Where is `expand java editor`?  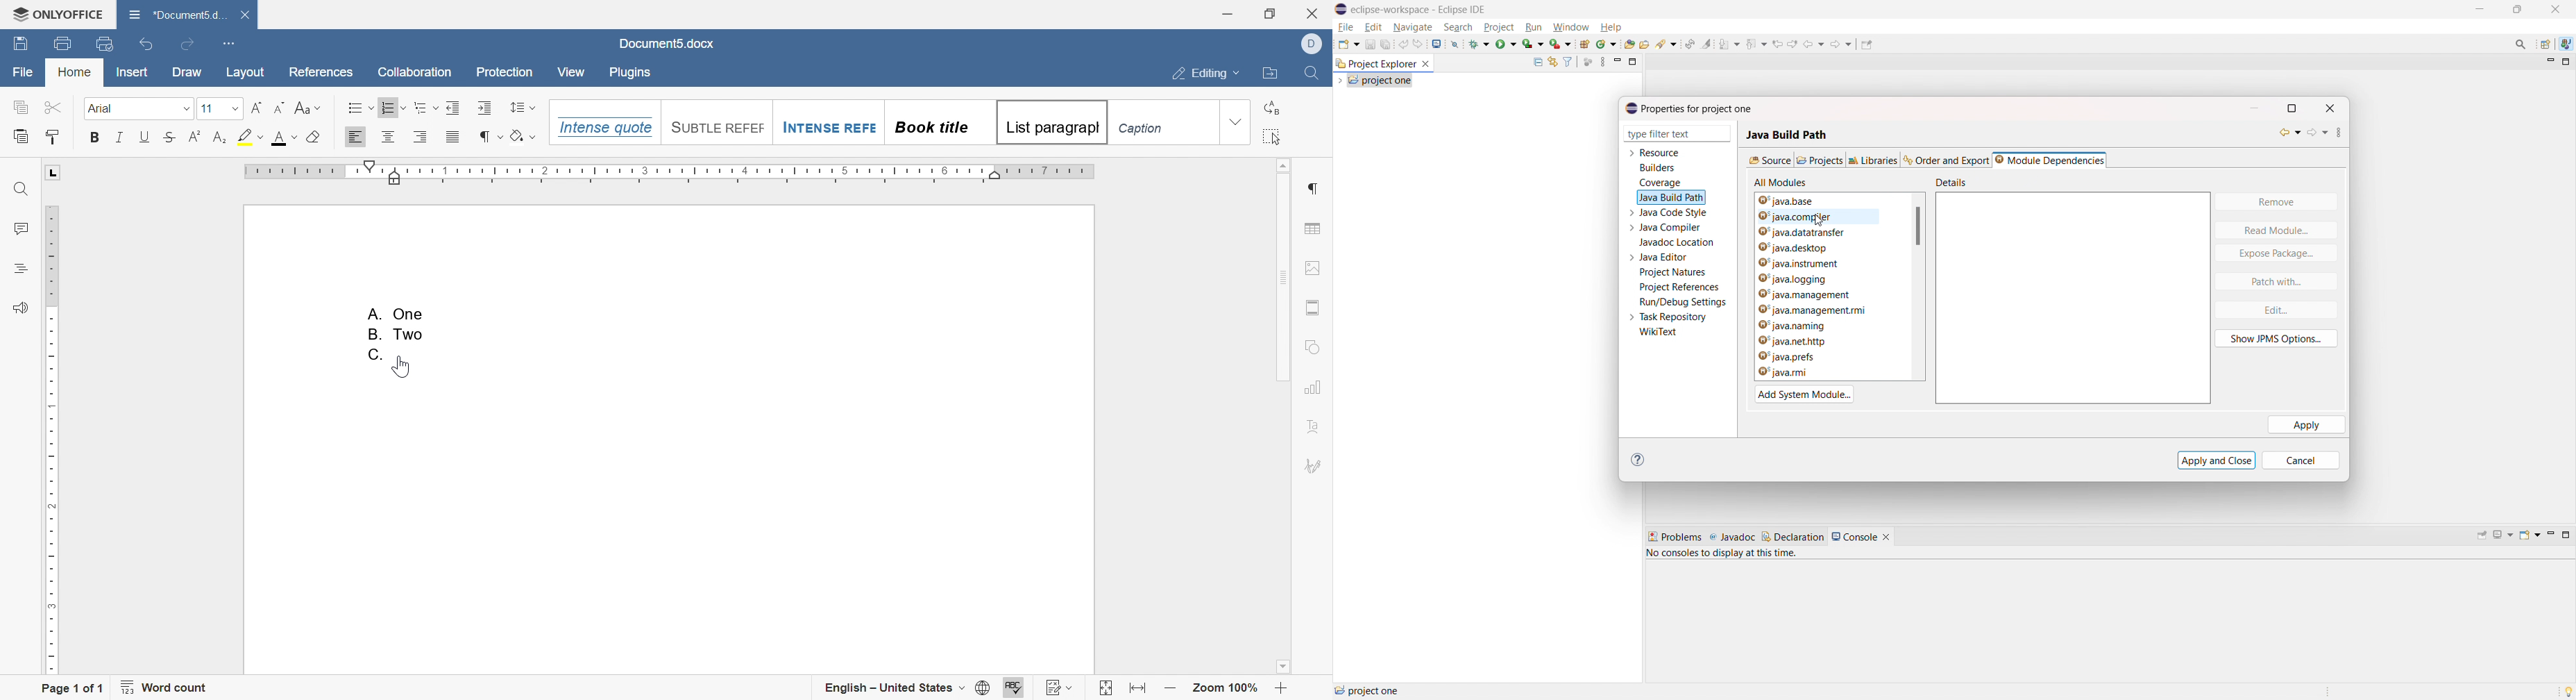
expand java editor is located at coordinates (1632, 257).